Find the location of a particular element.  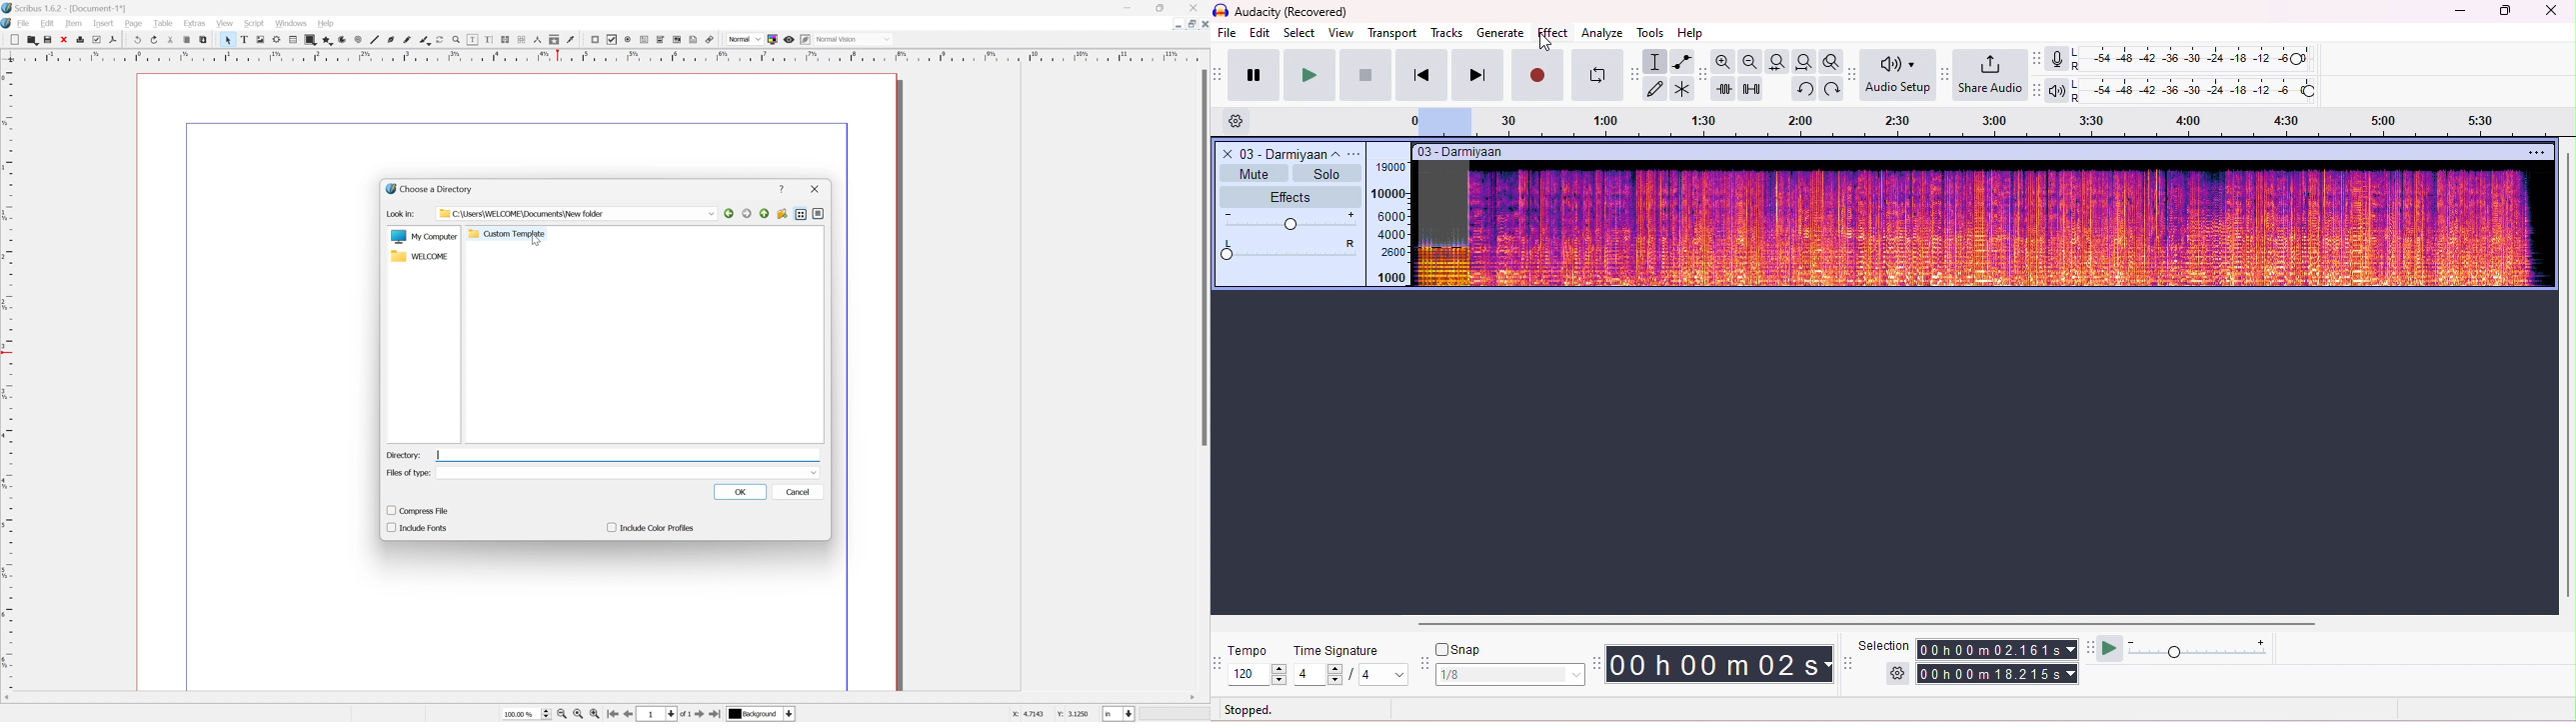

page is located at coordinates (134, 24).